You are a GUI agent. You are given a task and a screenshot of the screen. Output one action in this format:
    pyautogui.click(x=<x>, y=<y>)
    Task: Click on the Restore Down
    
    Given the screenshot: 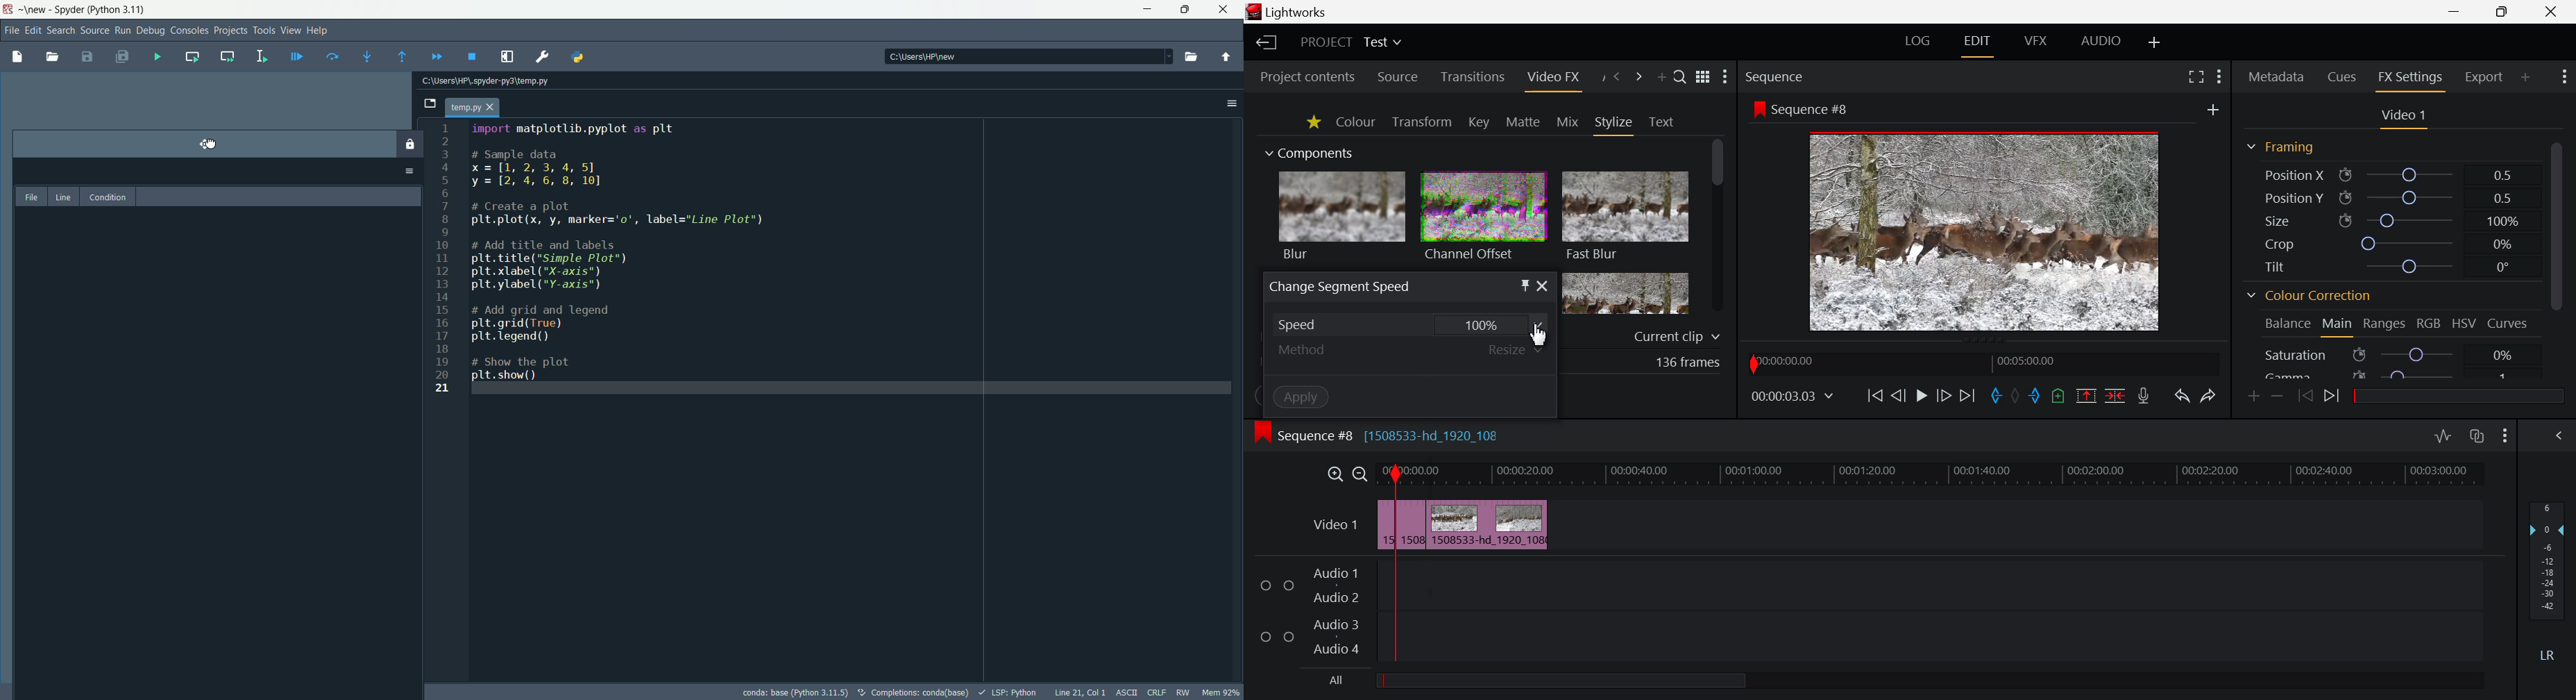 What is the action you would take?
    pyautogui.click(x=2456, y=12)
    